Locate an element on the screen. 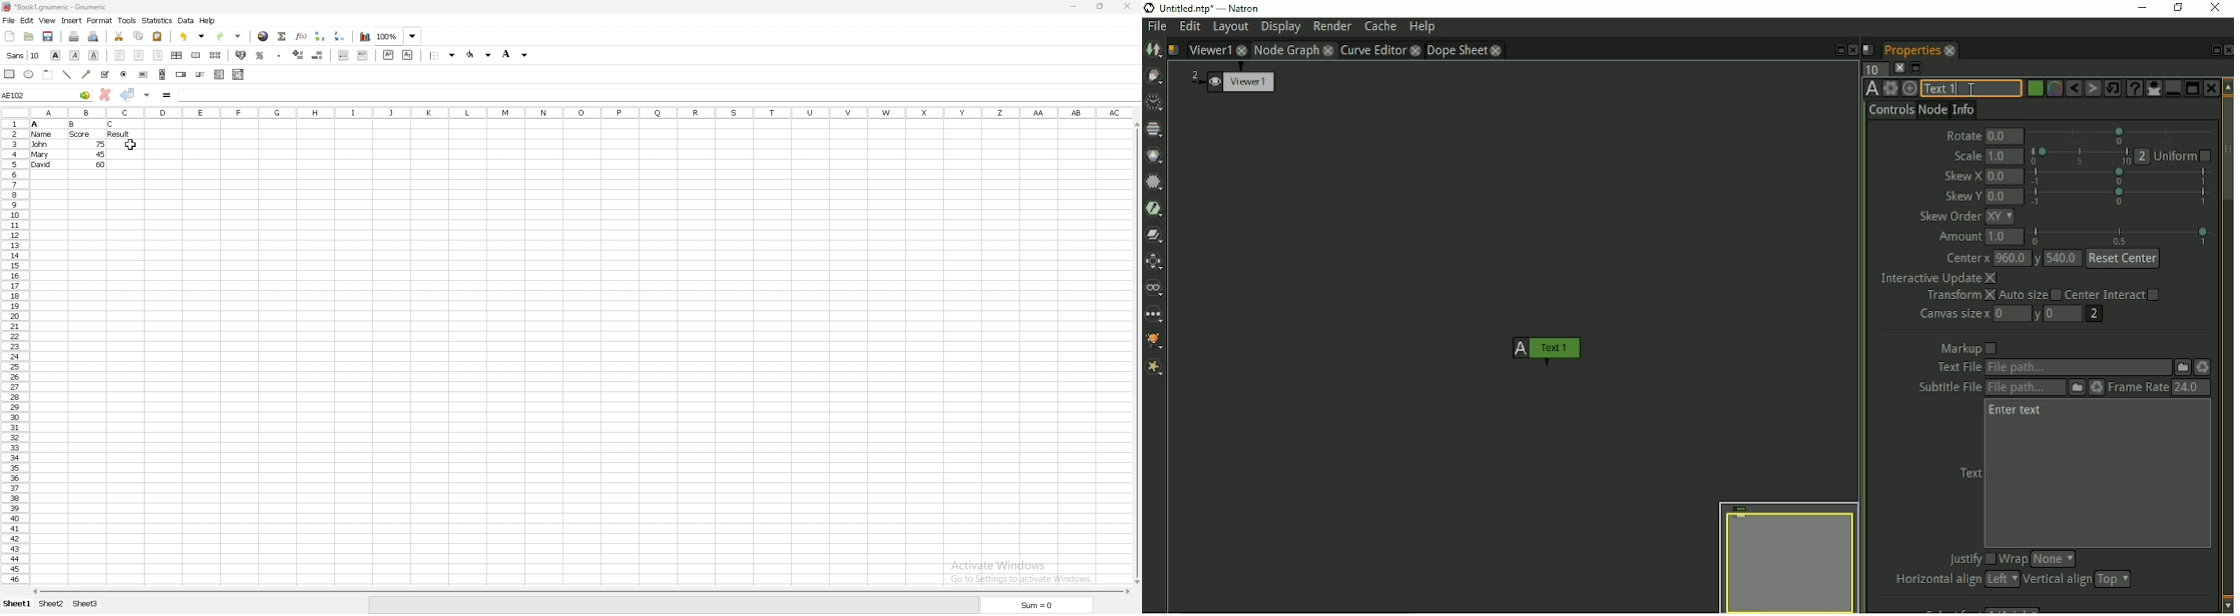 Image resolution: width=2240 pixels, height=616 pixels. Text File is located at coordinates (2078, 368).